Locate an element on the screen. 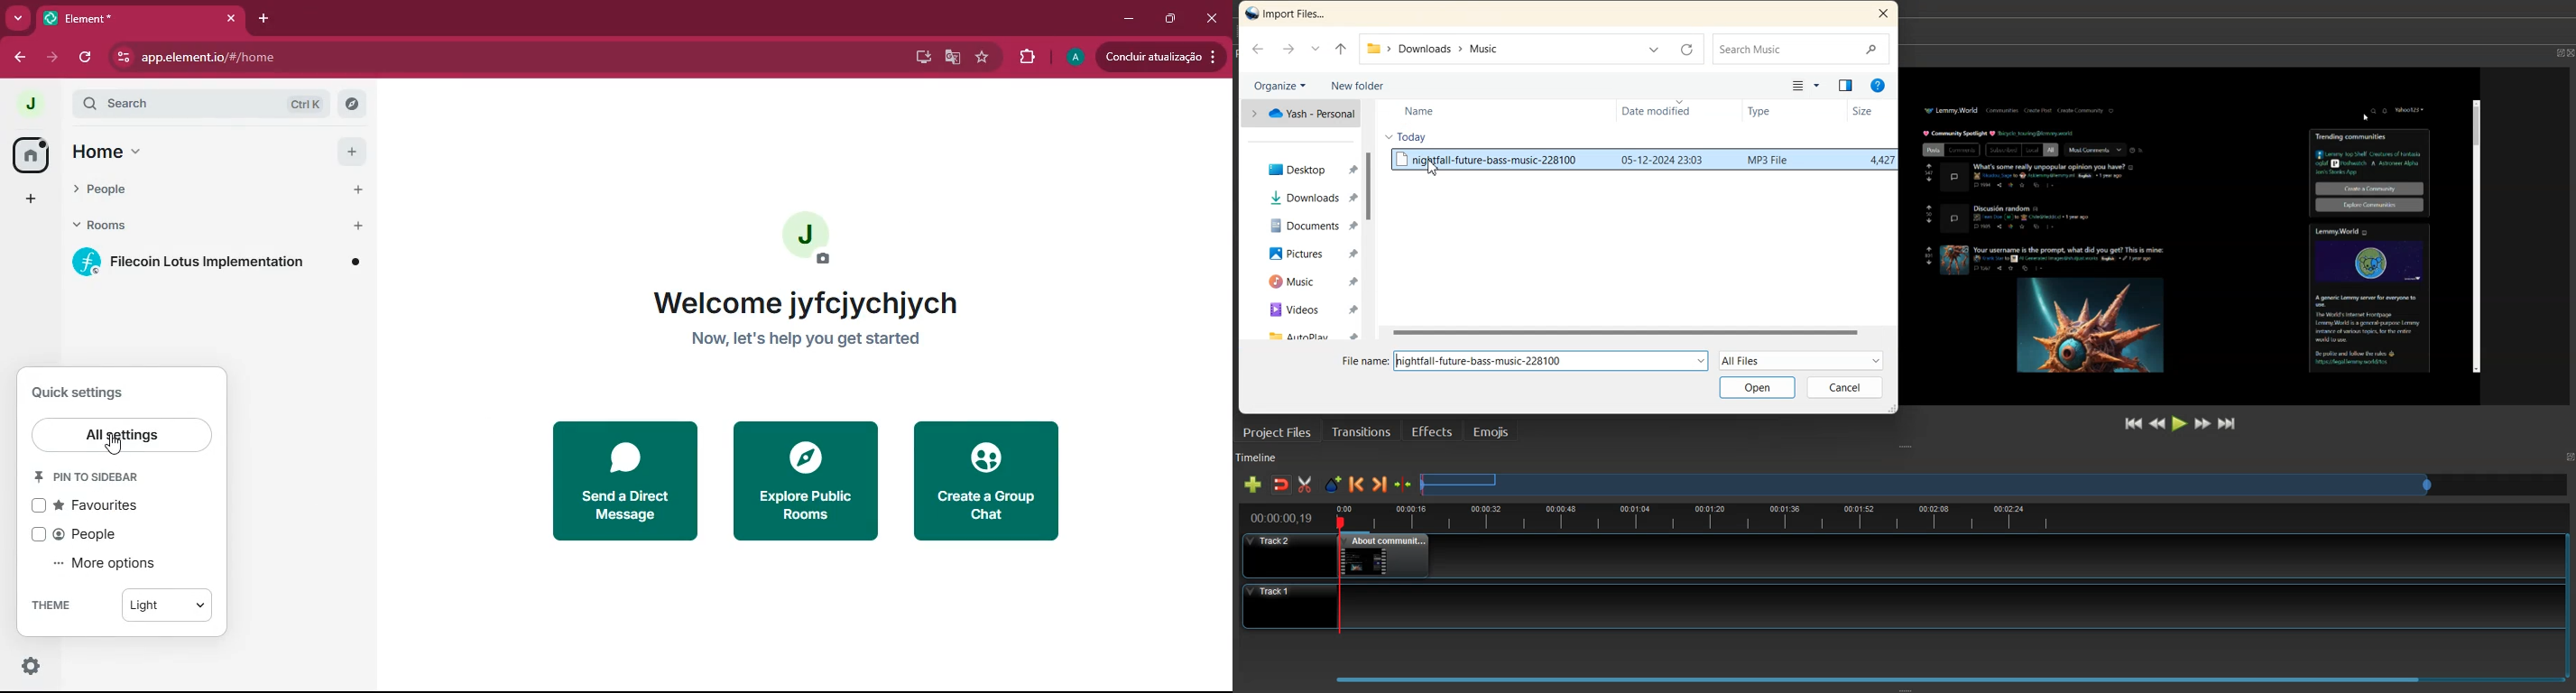  Jump to Start is located at coordinates (2135, 424).